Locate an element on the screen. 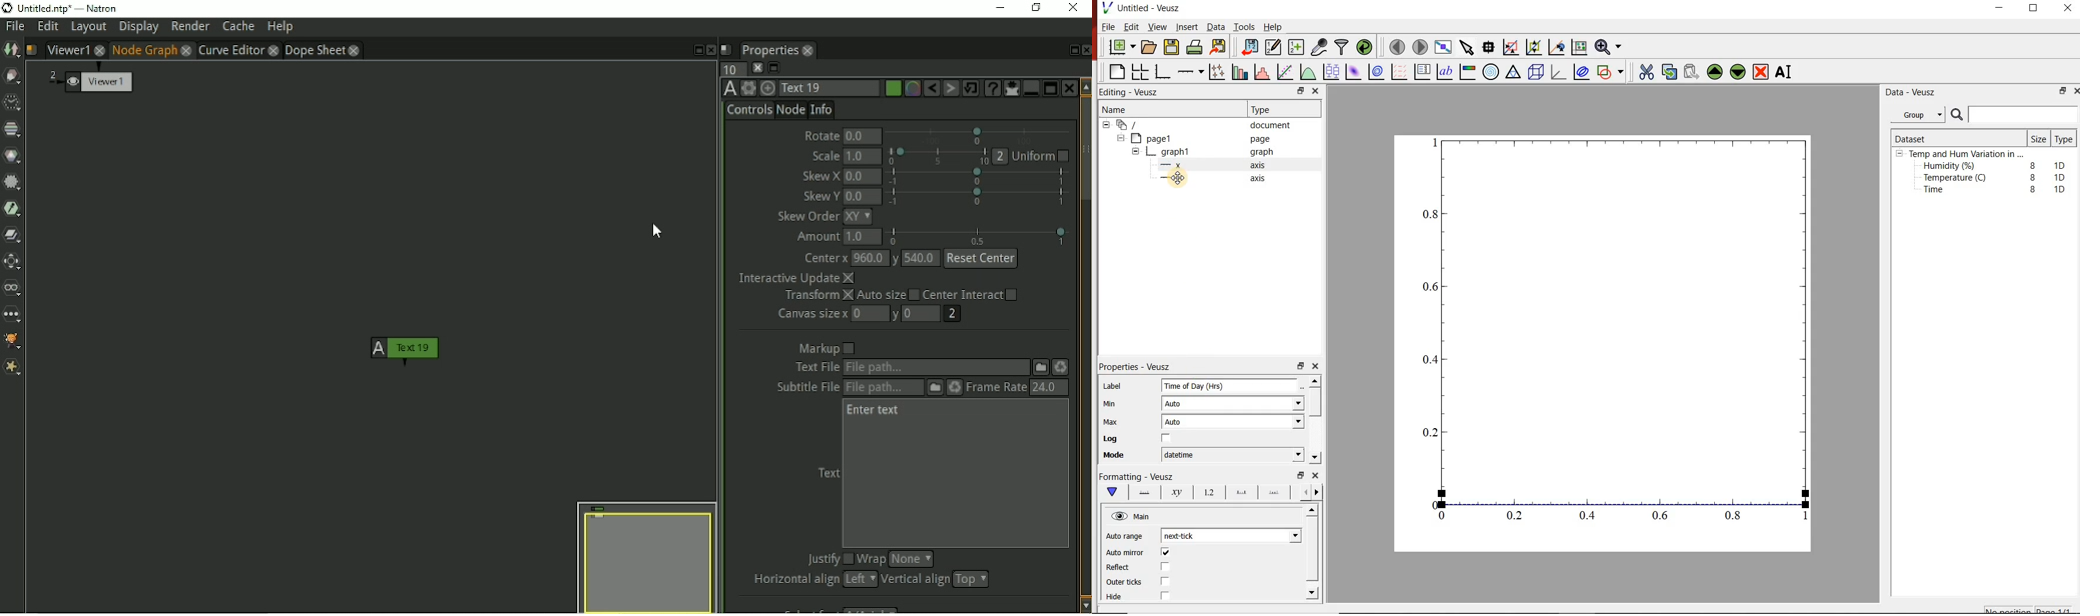 Image resolution: width=2100 pixels, height=616 pixels. GMIC is located at coordinates (14, 340).